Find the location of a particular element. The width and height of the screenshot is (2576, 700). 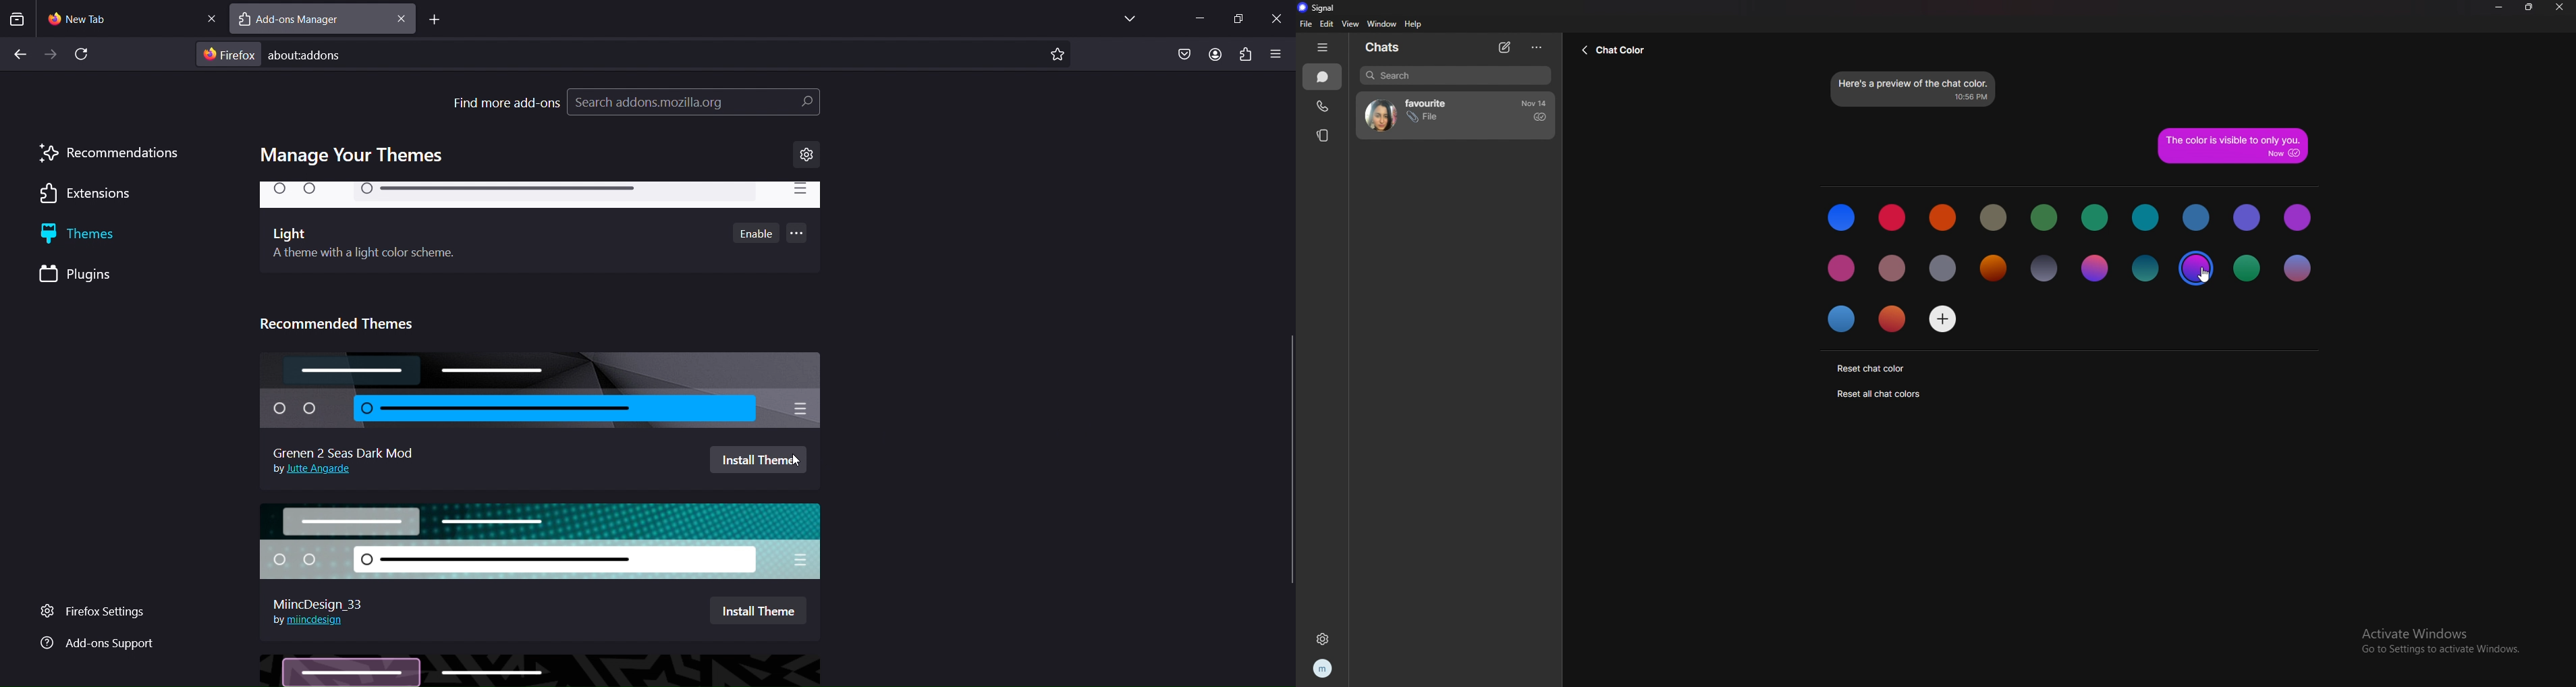

extensions is located at coordinates (92, 195).